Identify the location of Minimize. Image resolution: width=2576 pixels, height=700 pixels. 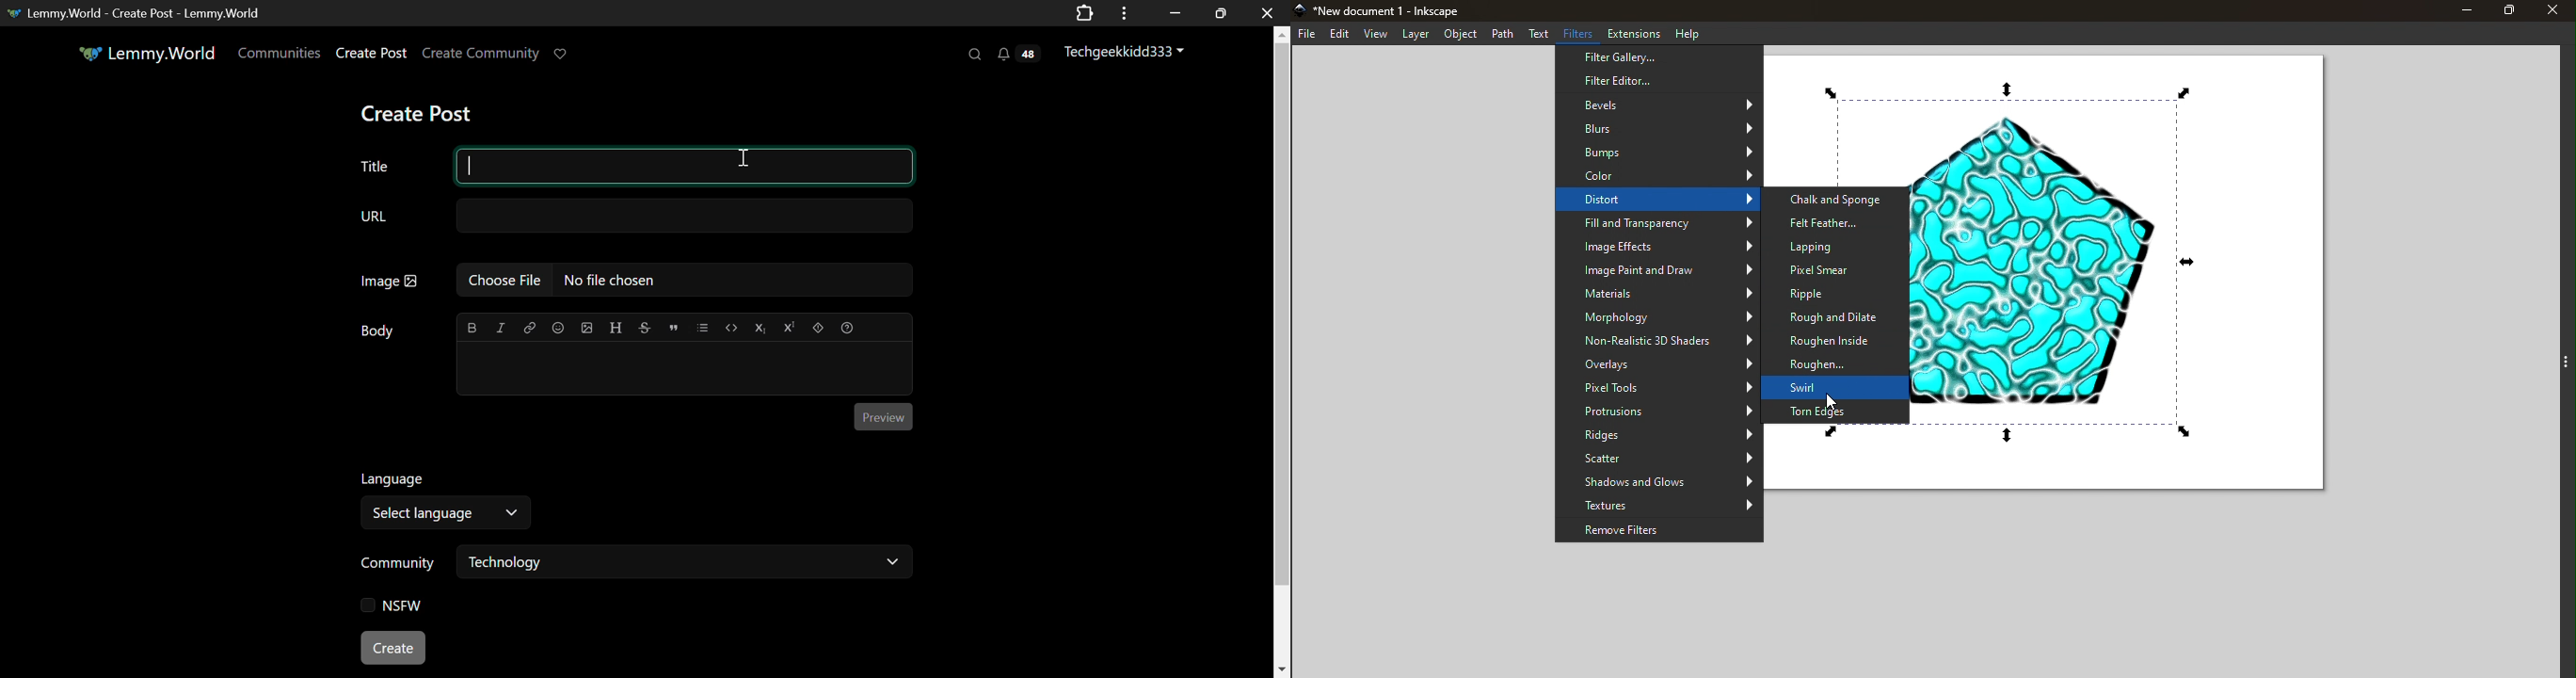
(2465, 9).